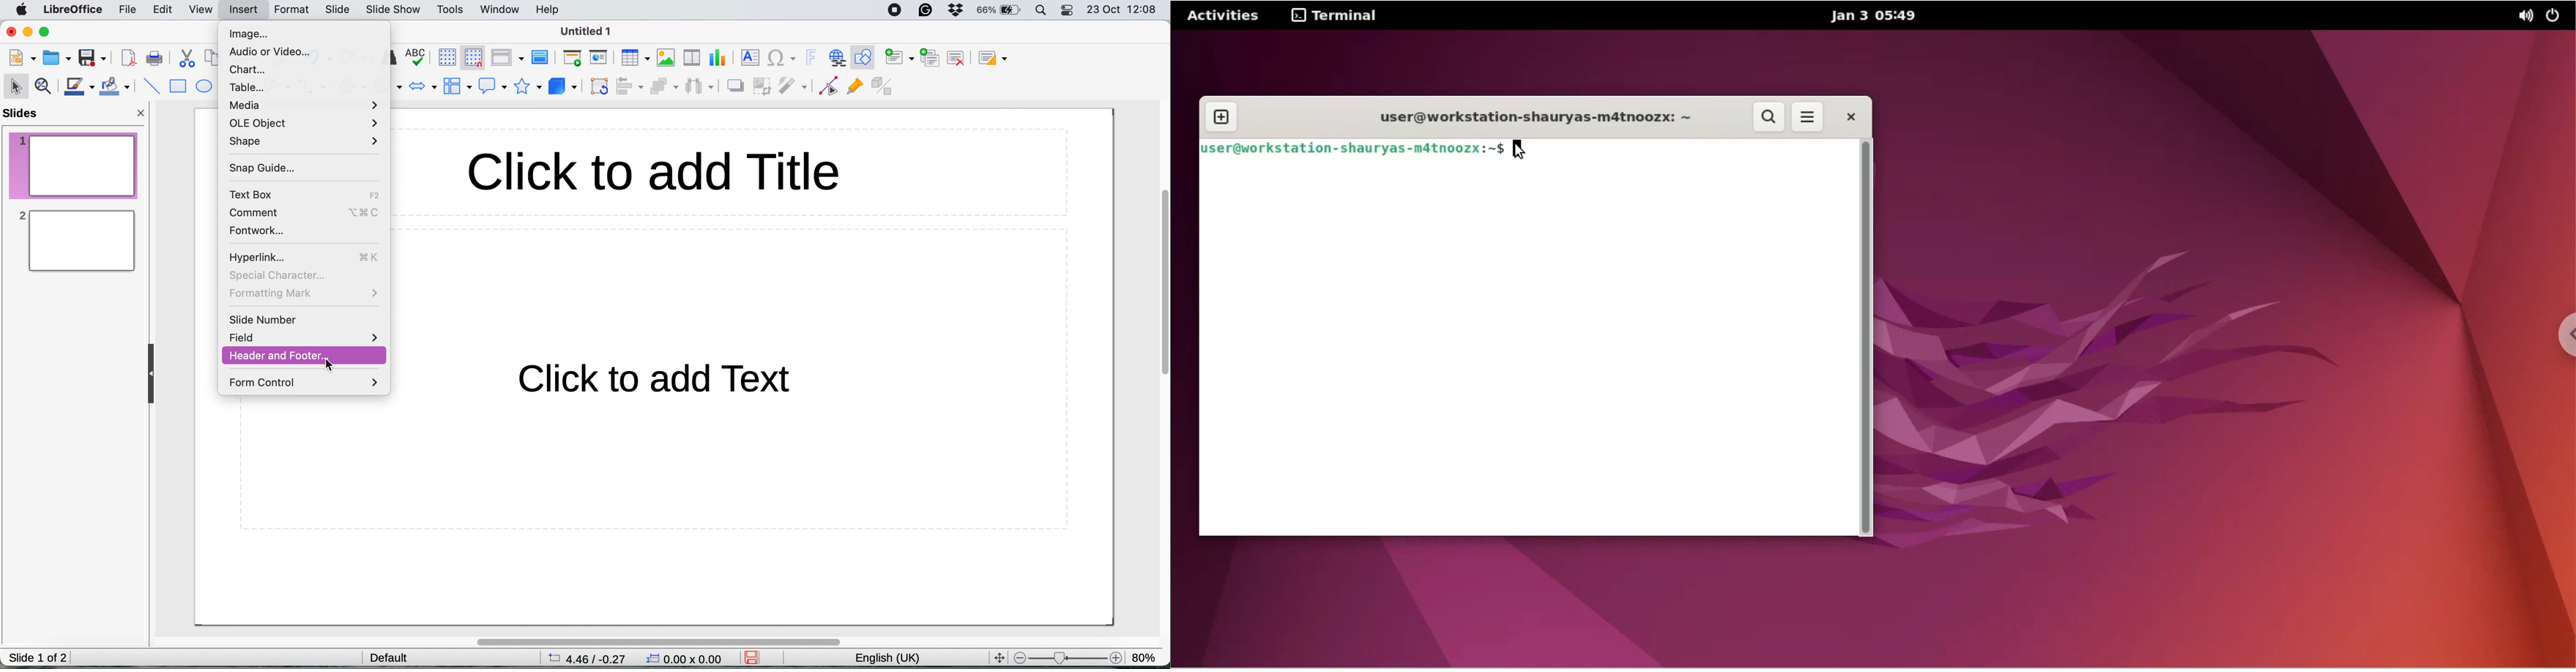 This screenshot has width=2576, height=672. I want to click on 23 oct 12:08, so click(1121, 11).